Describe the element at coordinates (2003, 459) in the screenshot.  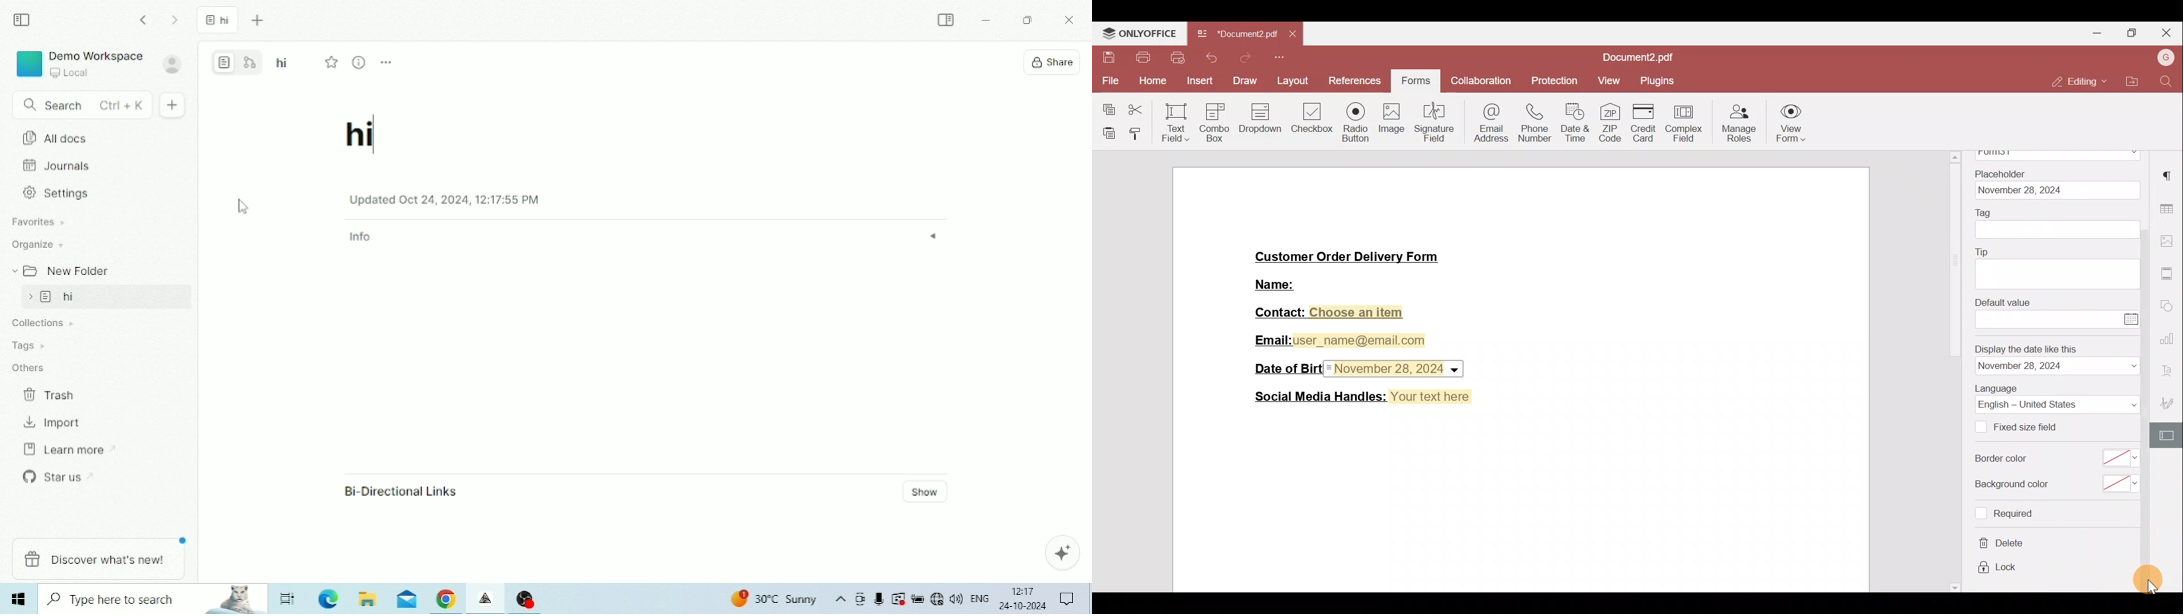
I see `Border color` at that location.